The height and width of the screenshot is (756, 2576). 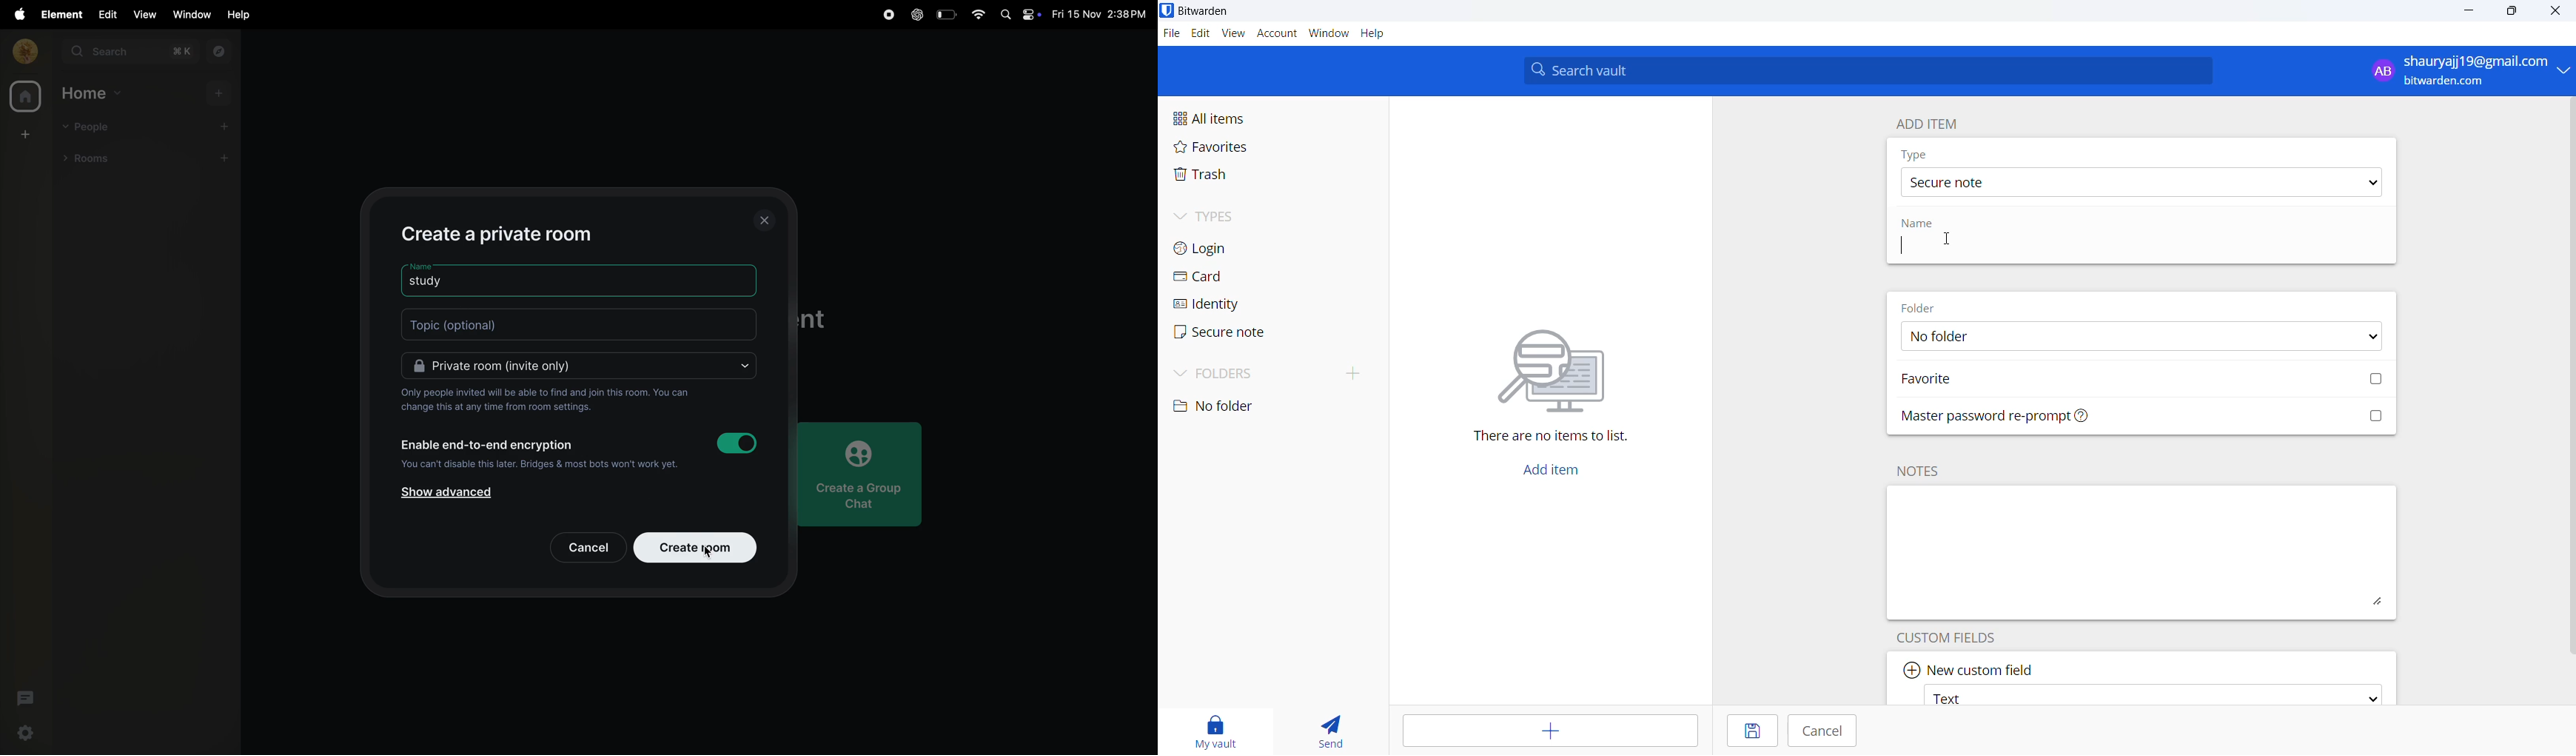 What do you see at coordinates (1238, 304) in the screenshot?
I see `identity` at bounding box center [1238, 304].